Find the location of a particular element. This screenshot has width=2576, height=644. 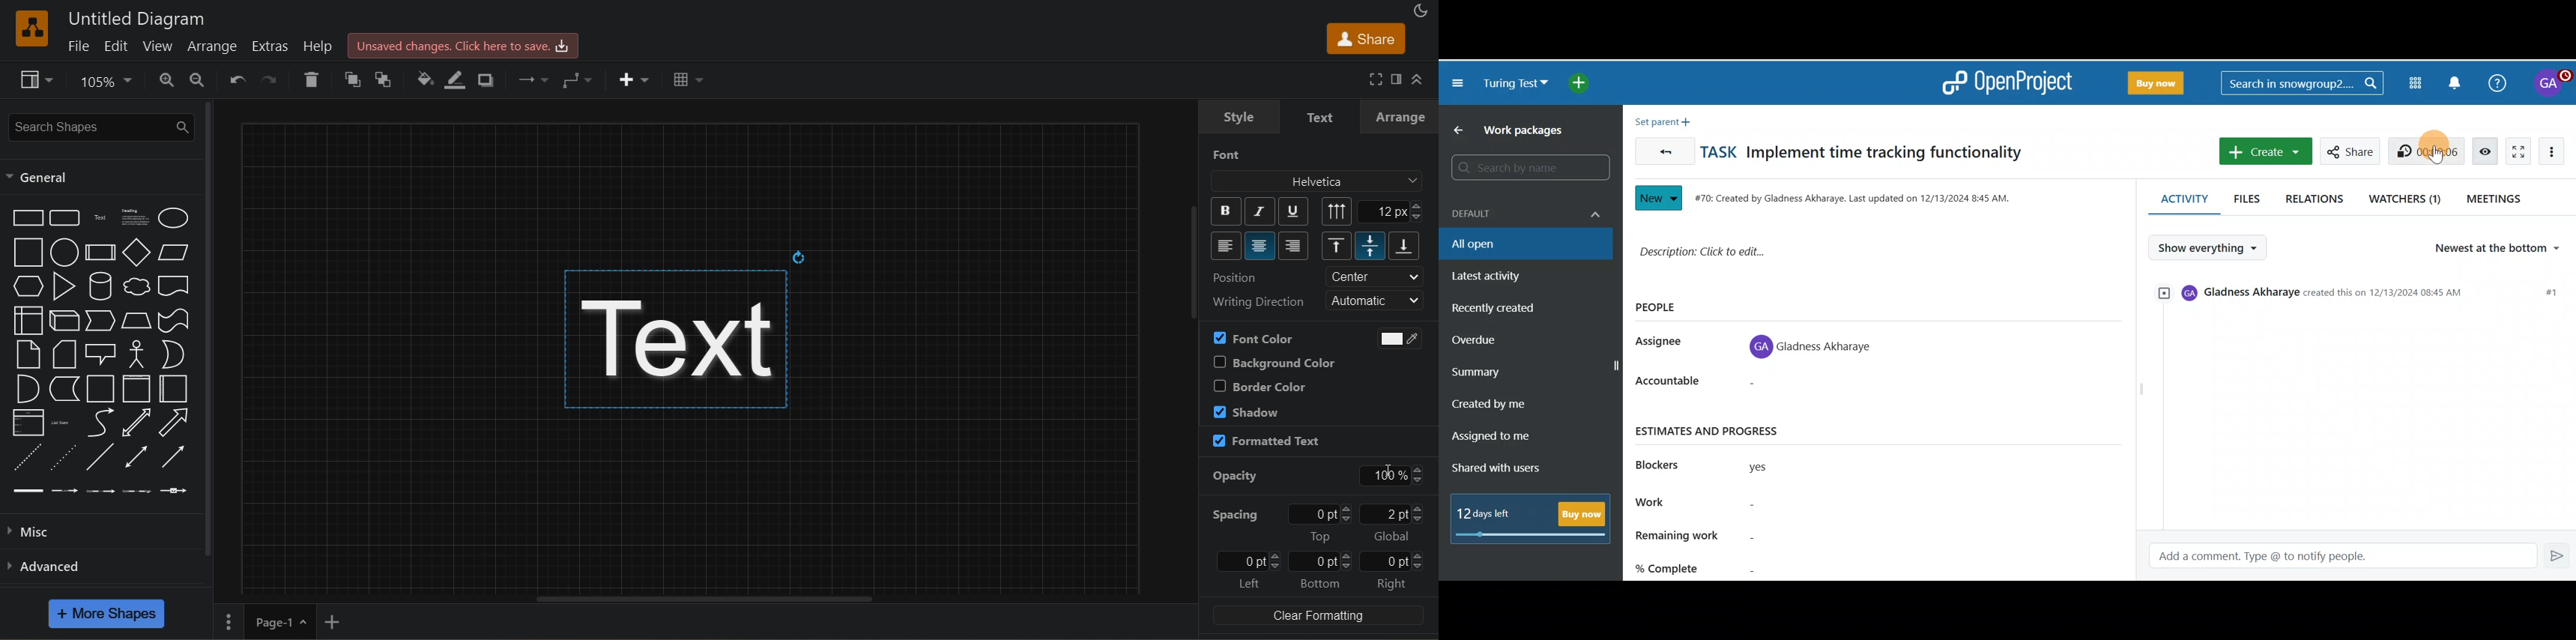

undo is located at coordinates (236, 79).